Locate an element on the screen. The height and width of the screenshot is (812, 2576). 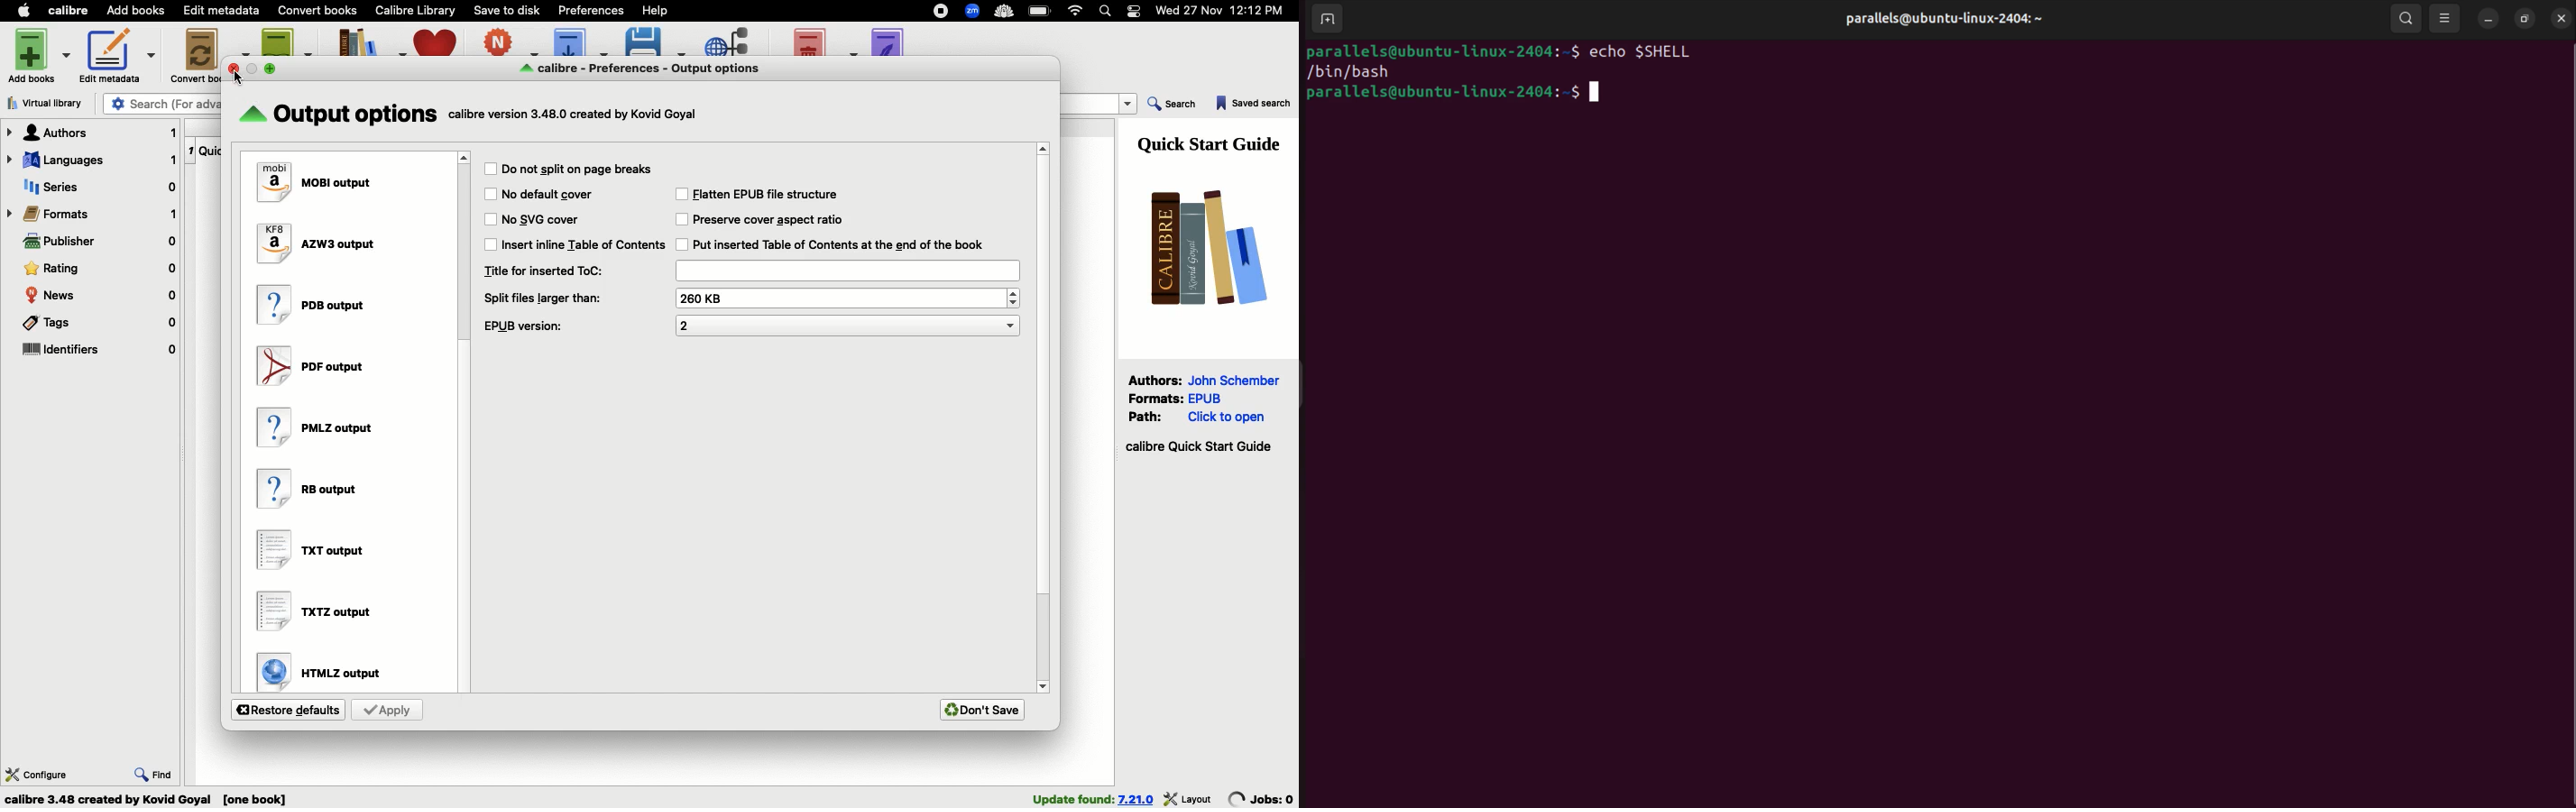
Save to disk is located at coordinates (508, 9).